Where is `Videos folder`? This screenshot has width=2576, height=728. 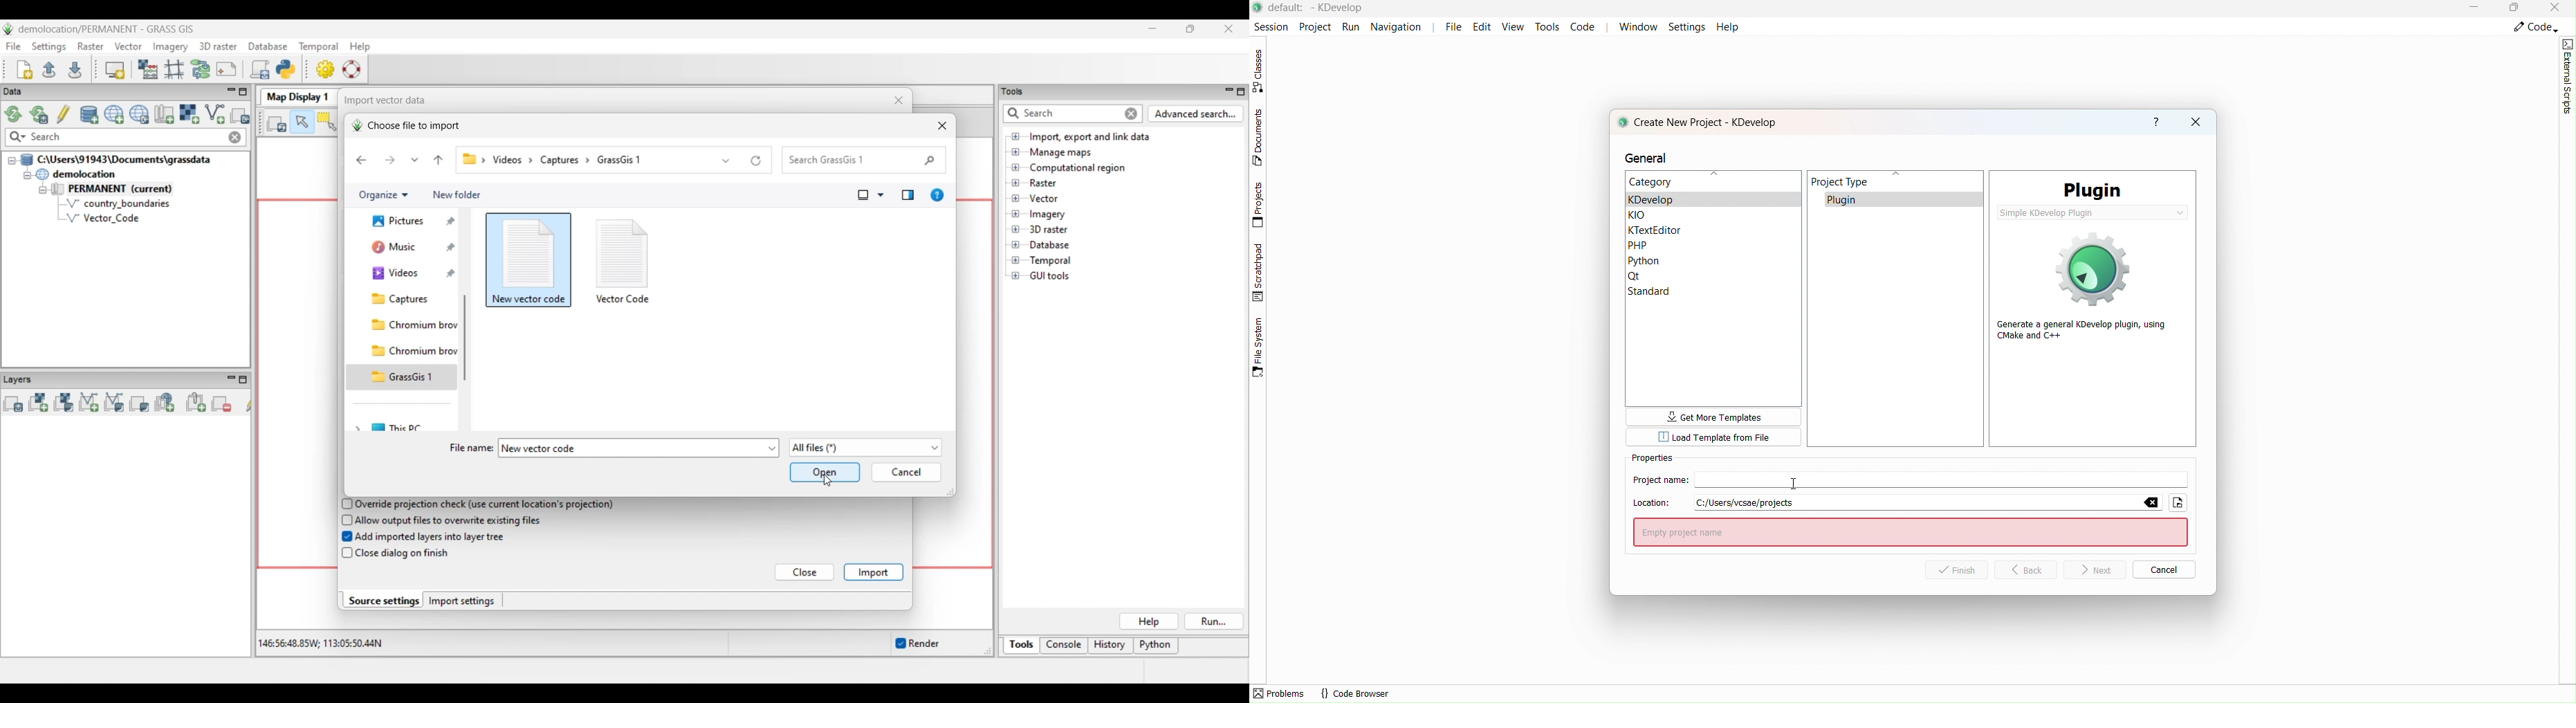 Videos folder is located at coordinates (410, 299).